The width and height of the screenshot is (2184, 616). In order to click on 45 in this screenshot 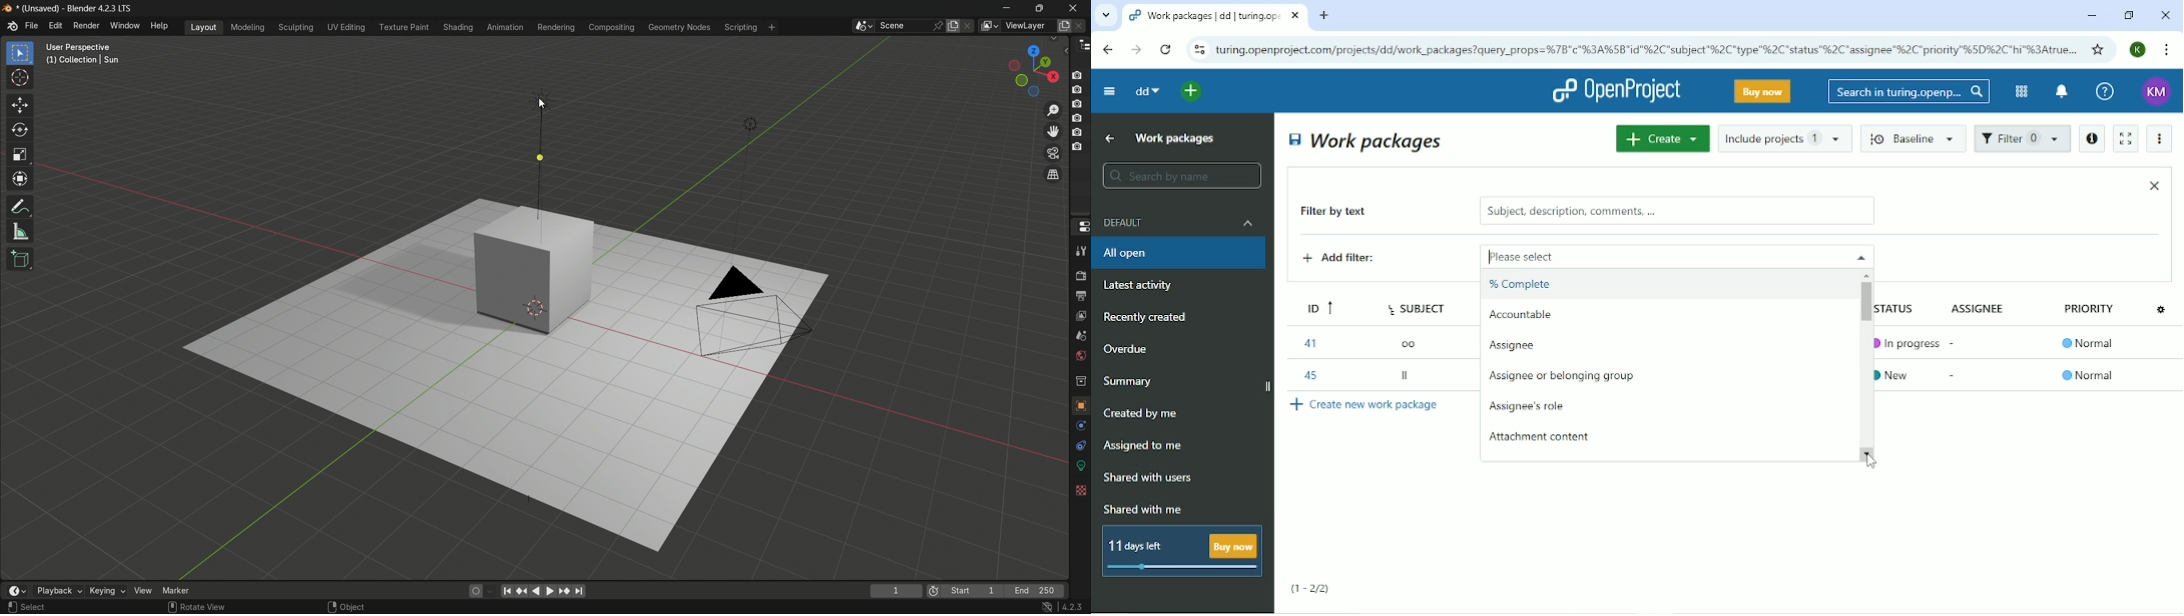, I will do `click(1308, 373)`.